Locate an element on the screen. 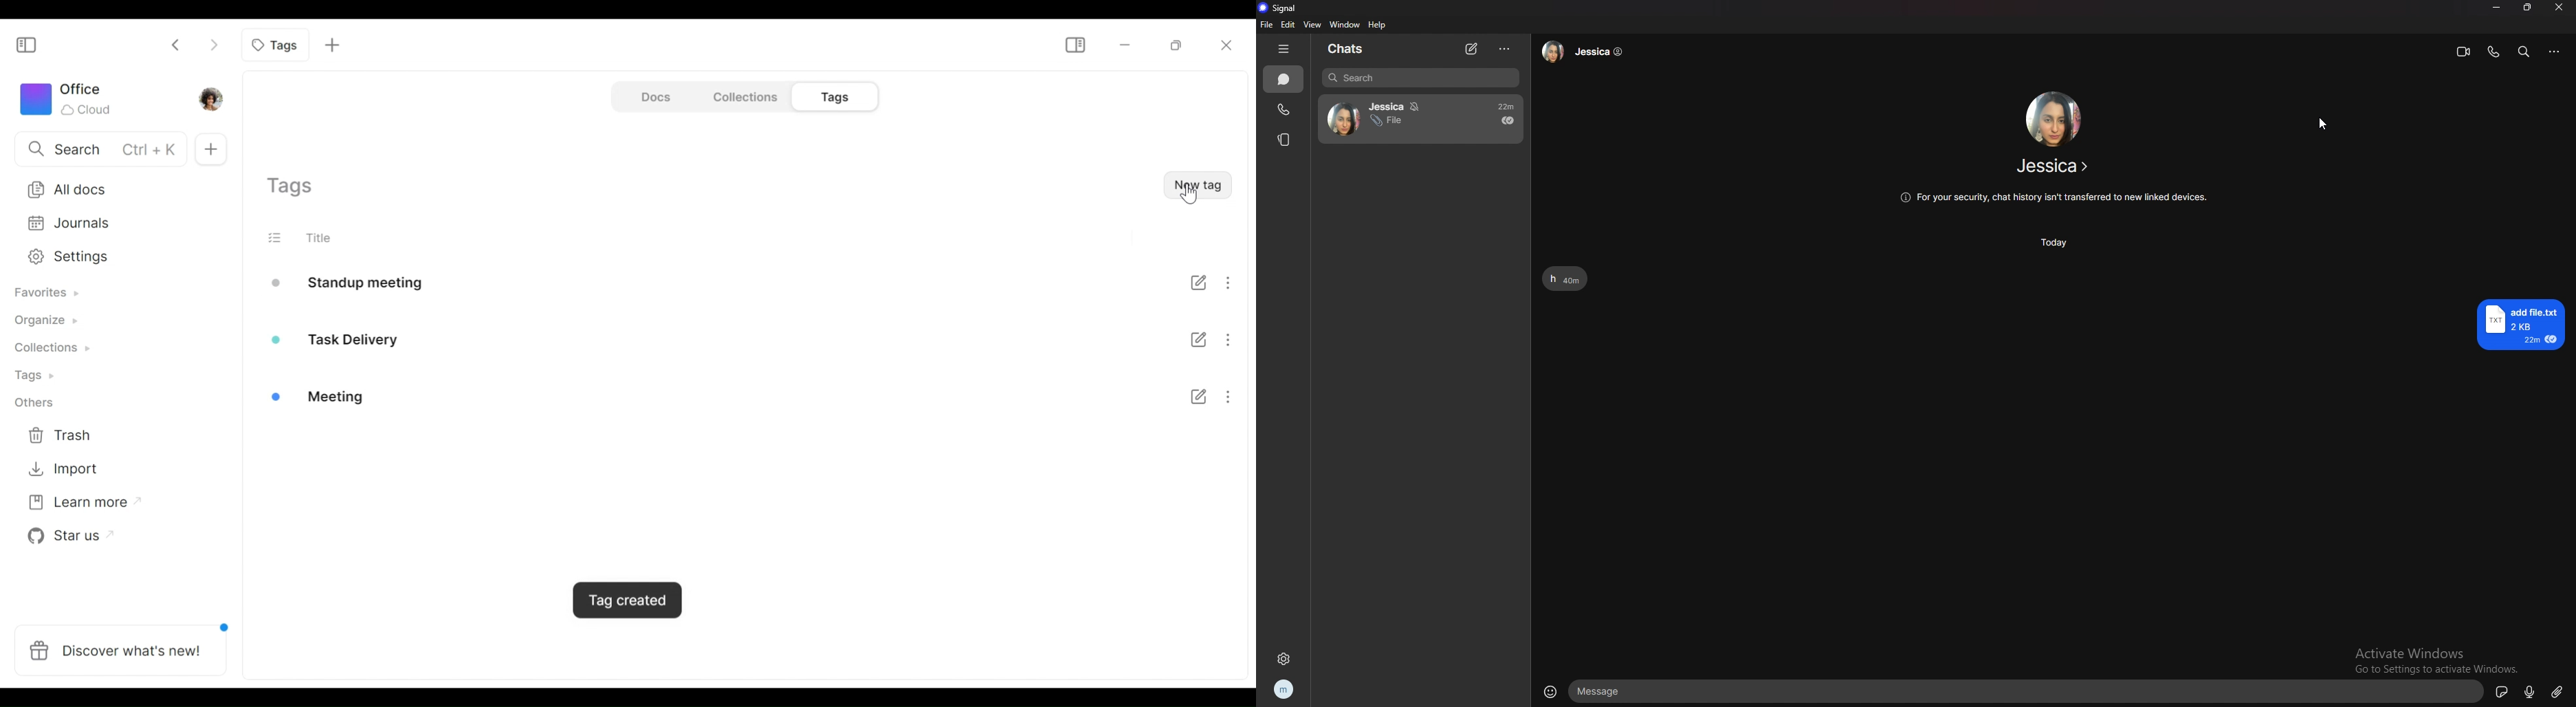 This screenshot has width=2576, height=728. File is located at coordinates (1386, 122).